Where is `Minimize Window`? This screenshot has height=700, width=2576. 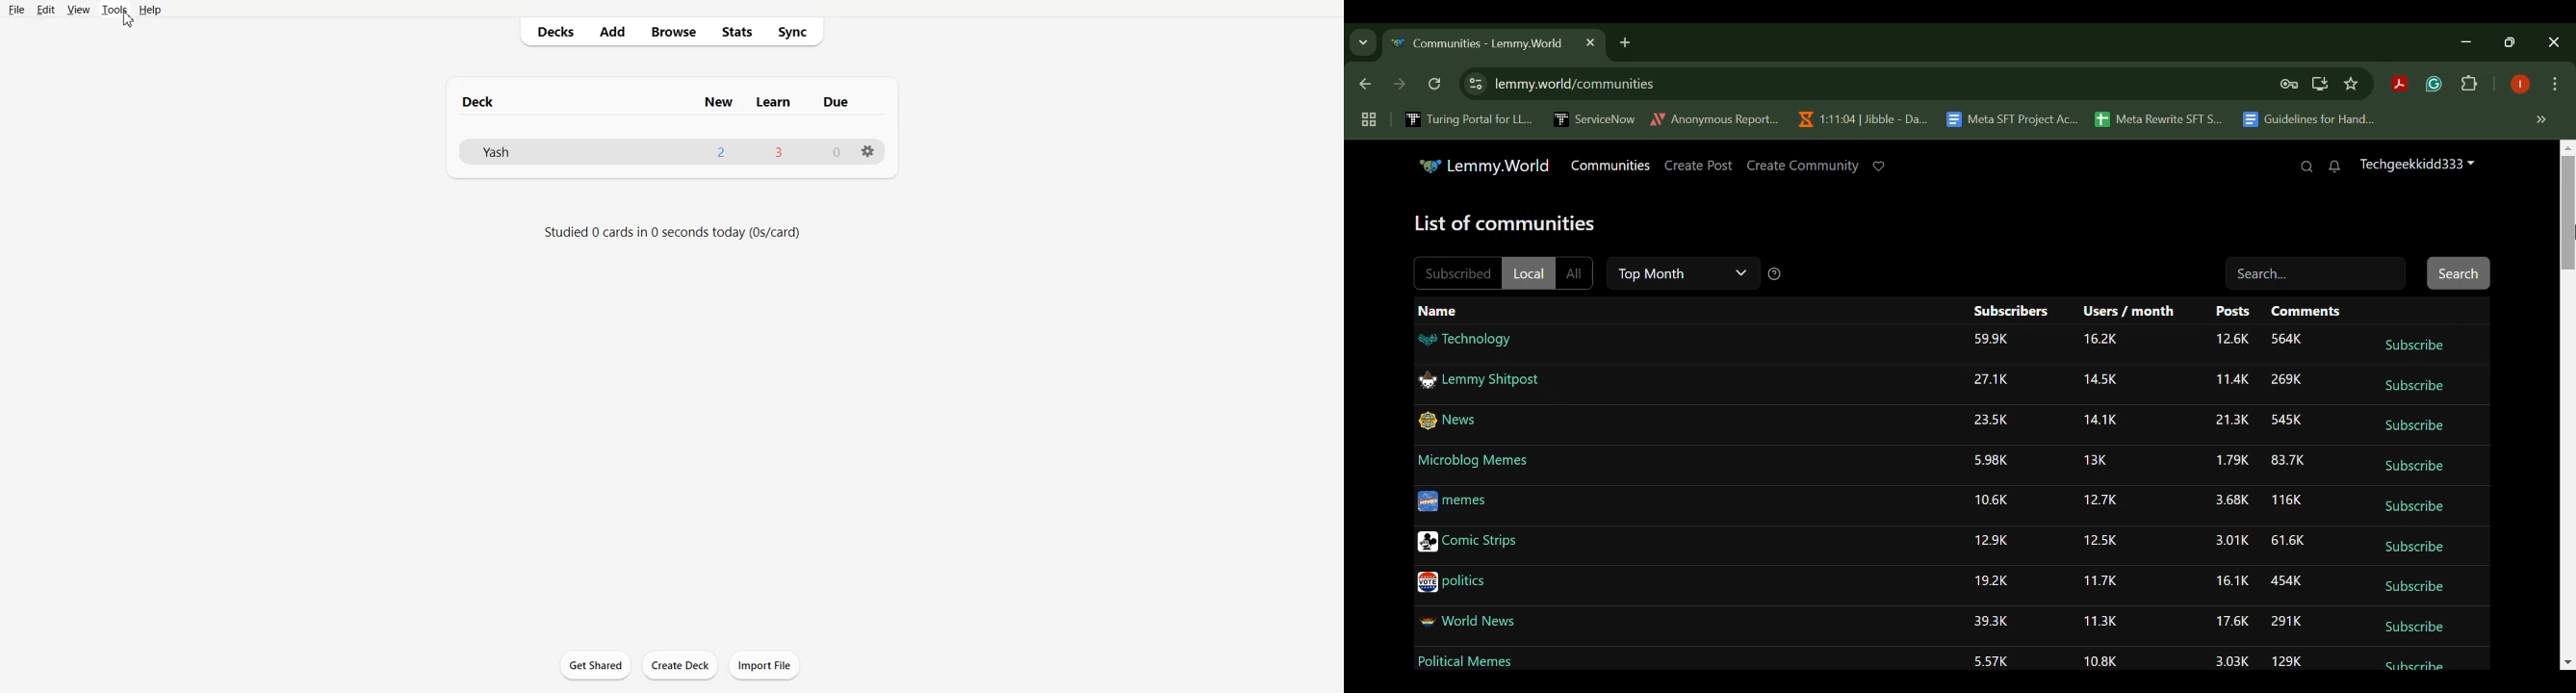 Minimize Window is located at coordinates (2512, 41).